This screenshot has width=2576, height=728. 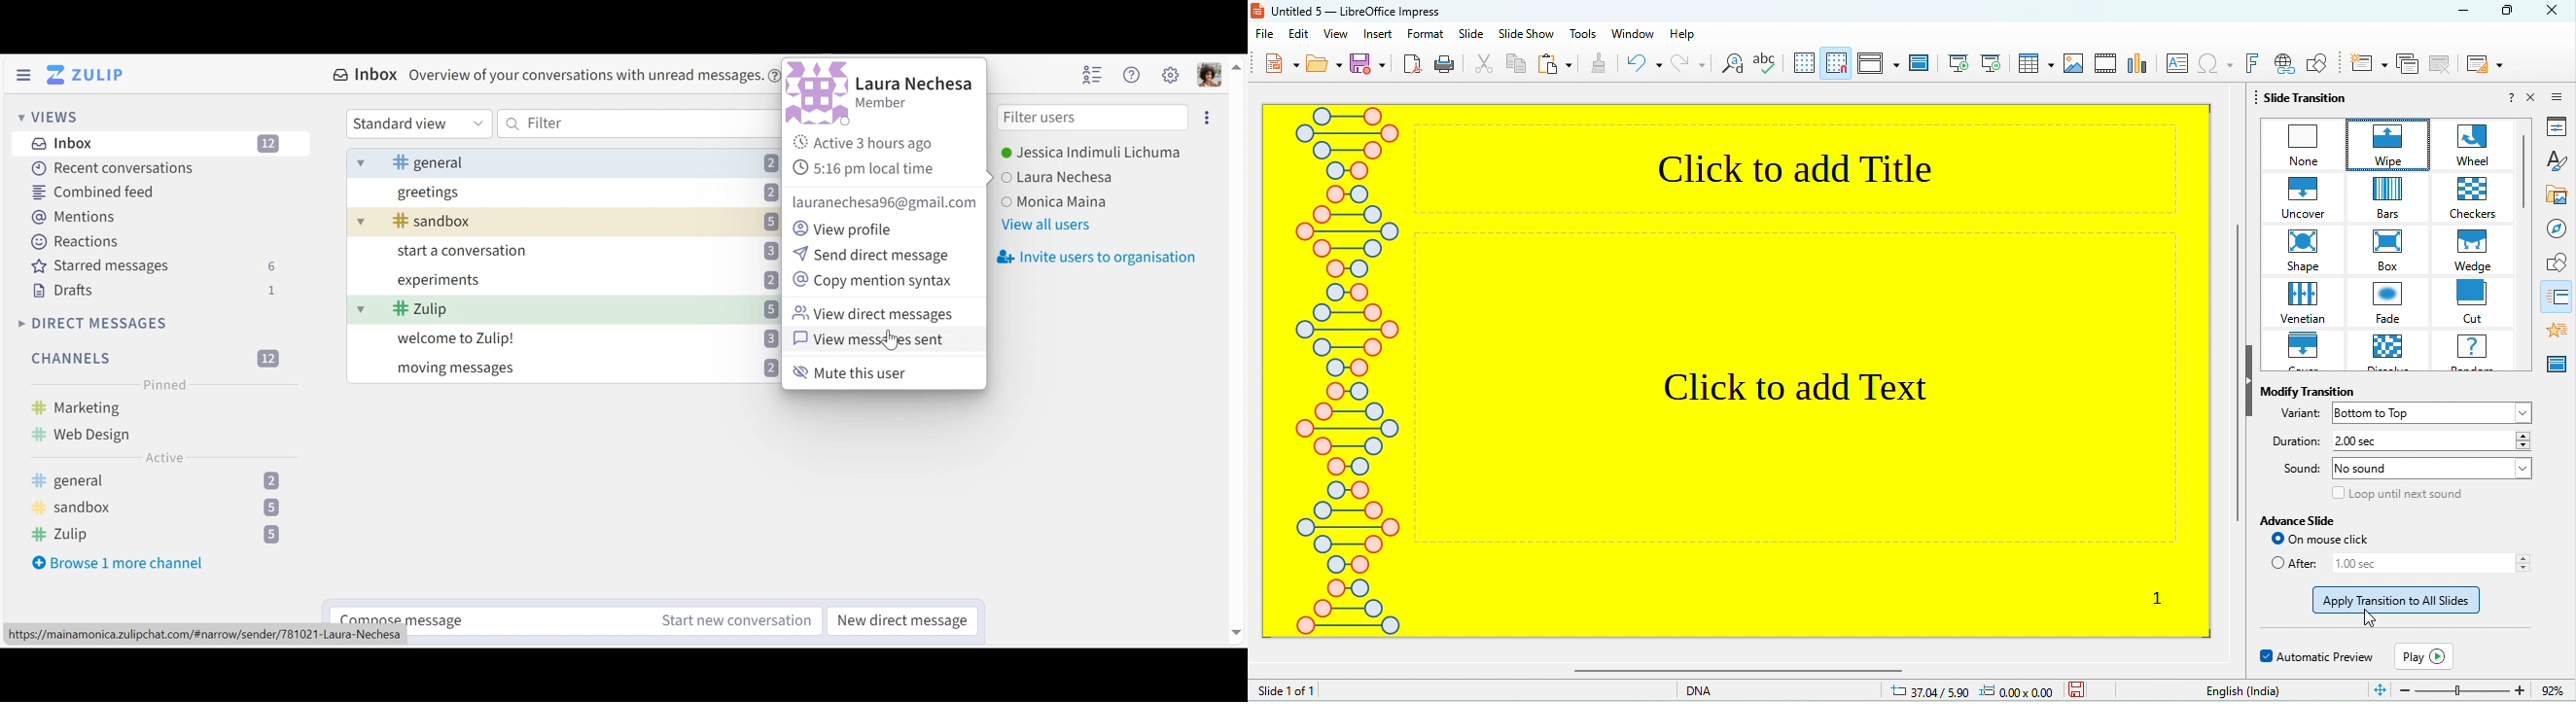 What do you see at coordinates (2397, 353) in the screenshot?
I see `dissolve` at bounding box center [2397, 353].